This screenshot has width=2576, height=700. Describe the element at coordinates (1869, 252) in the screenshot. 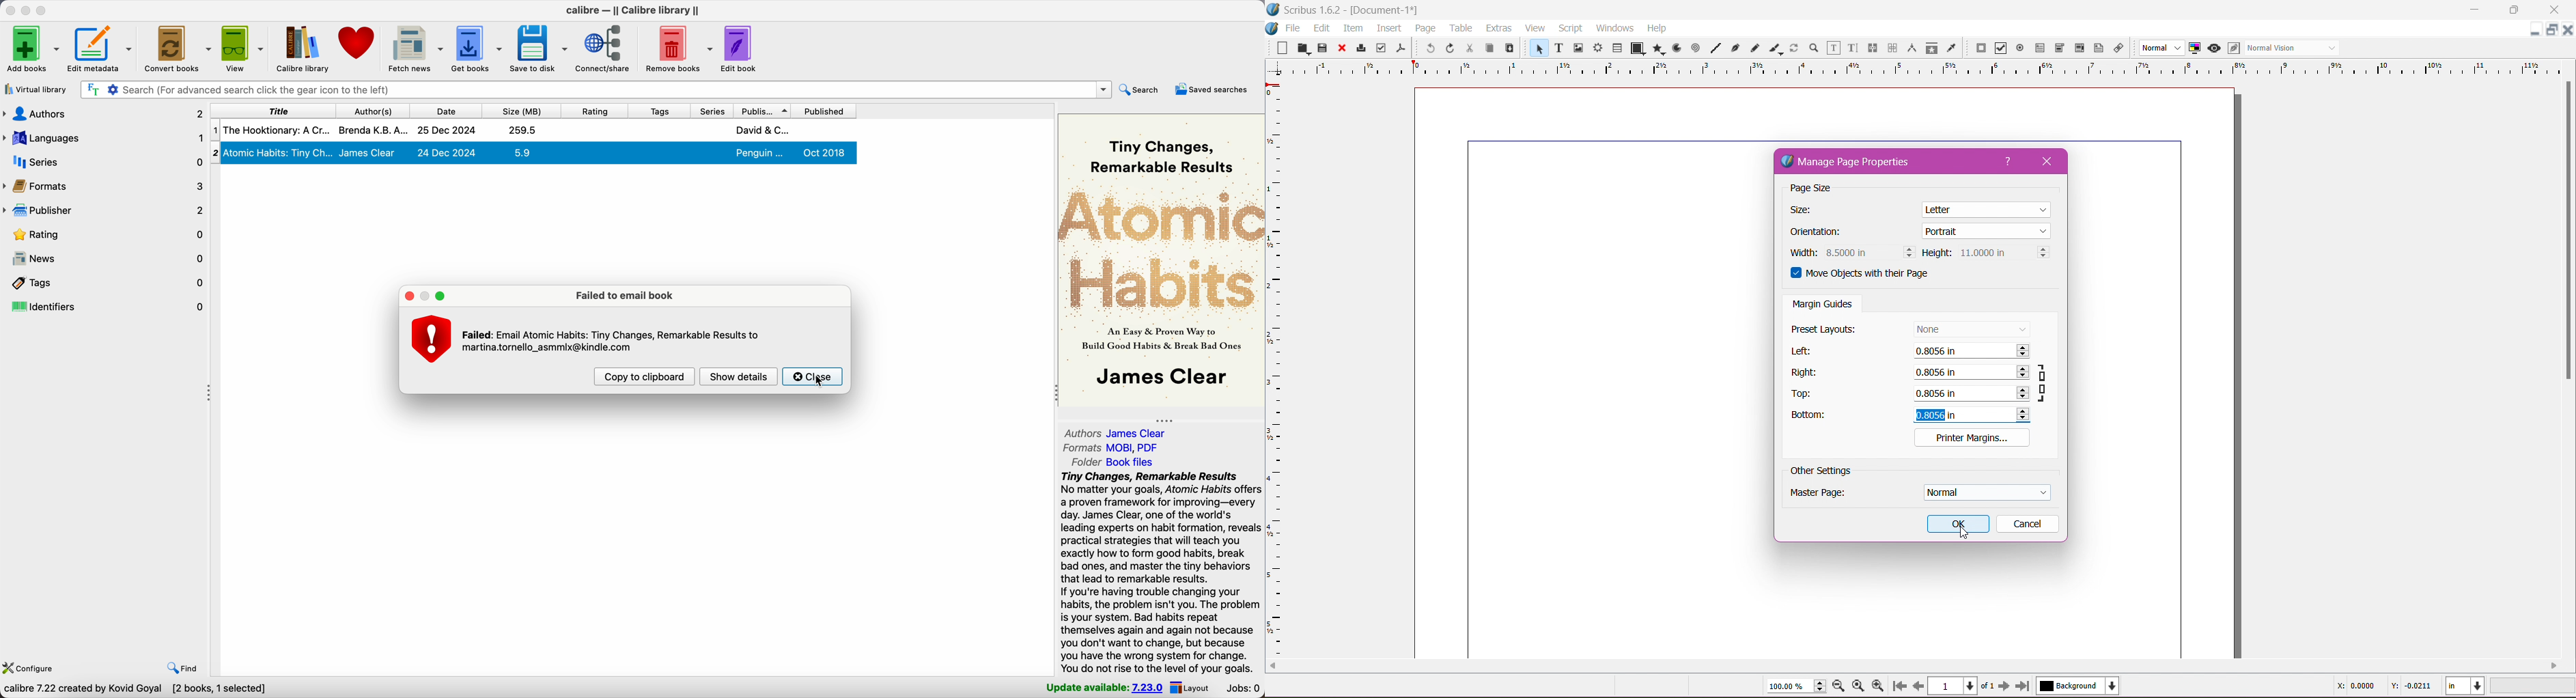

I see `Set Width of page` at that location.